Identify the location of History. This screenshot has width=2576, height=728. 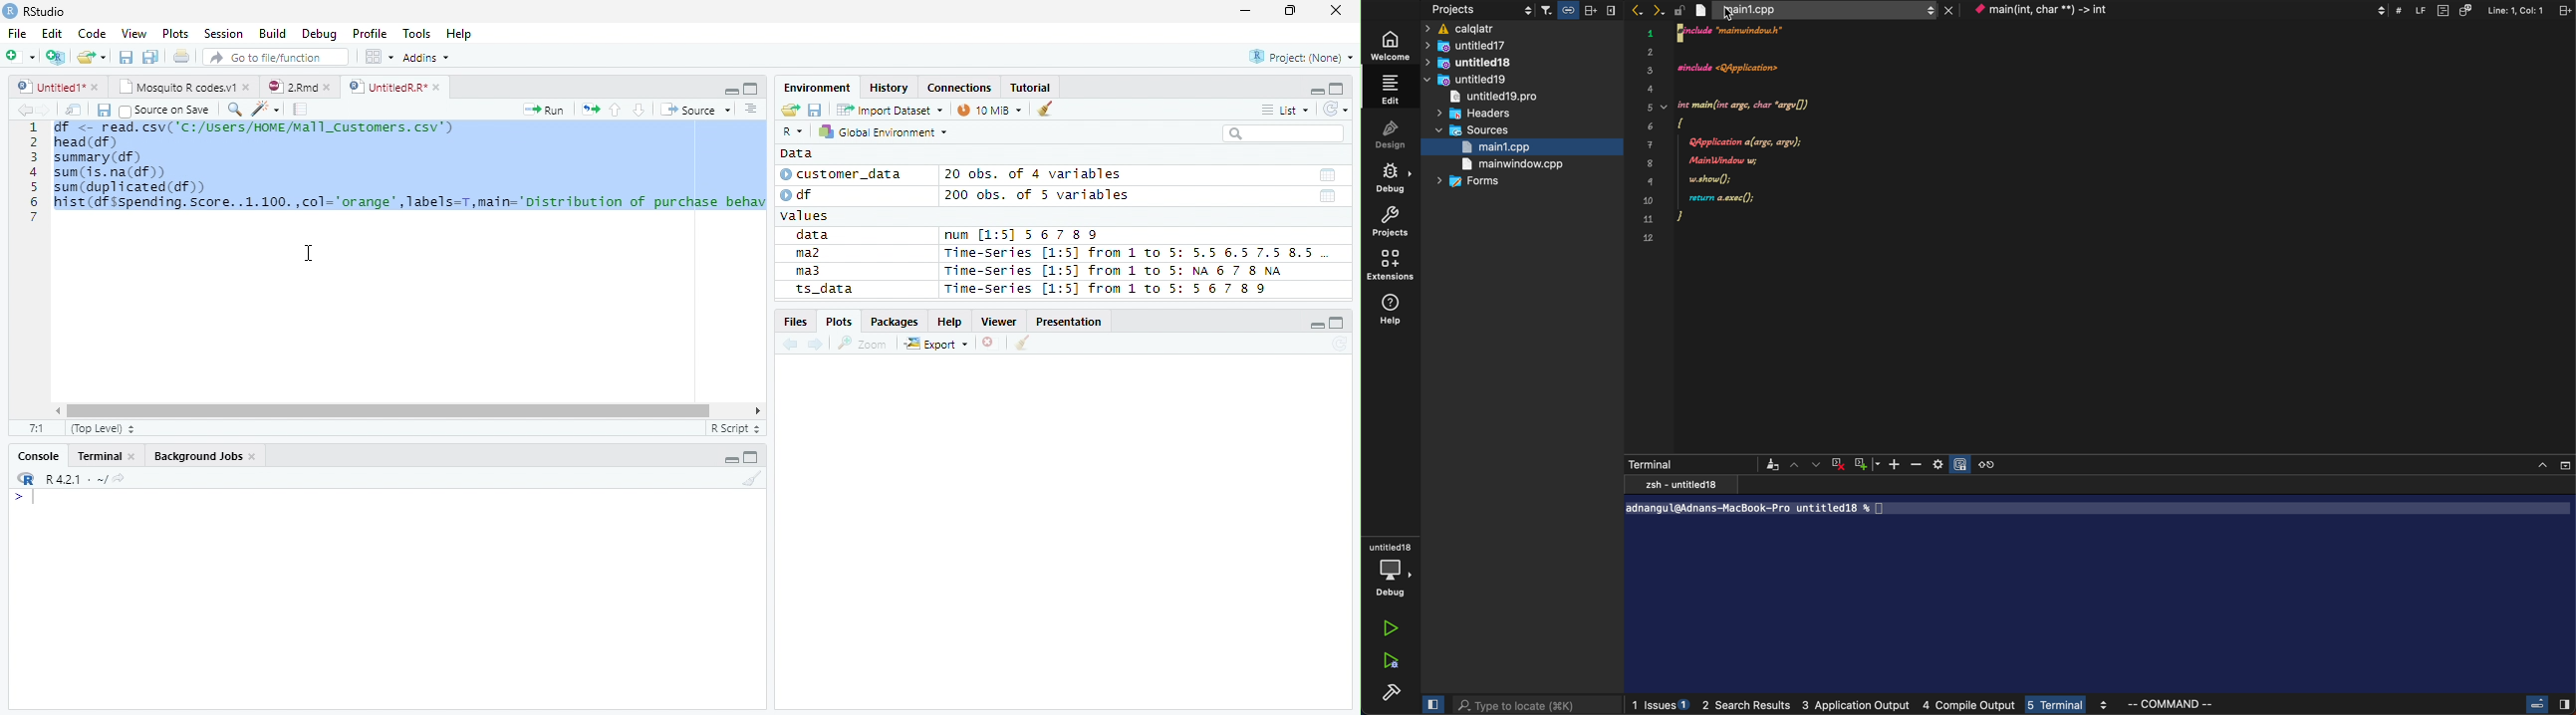
(891, 89).